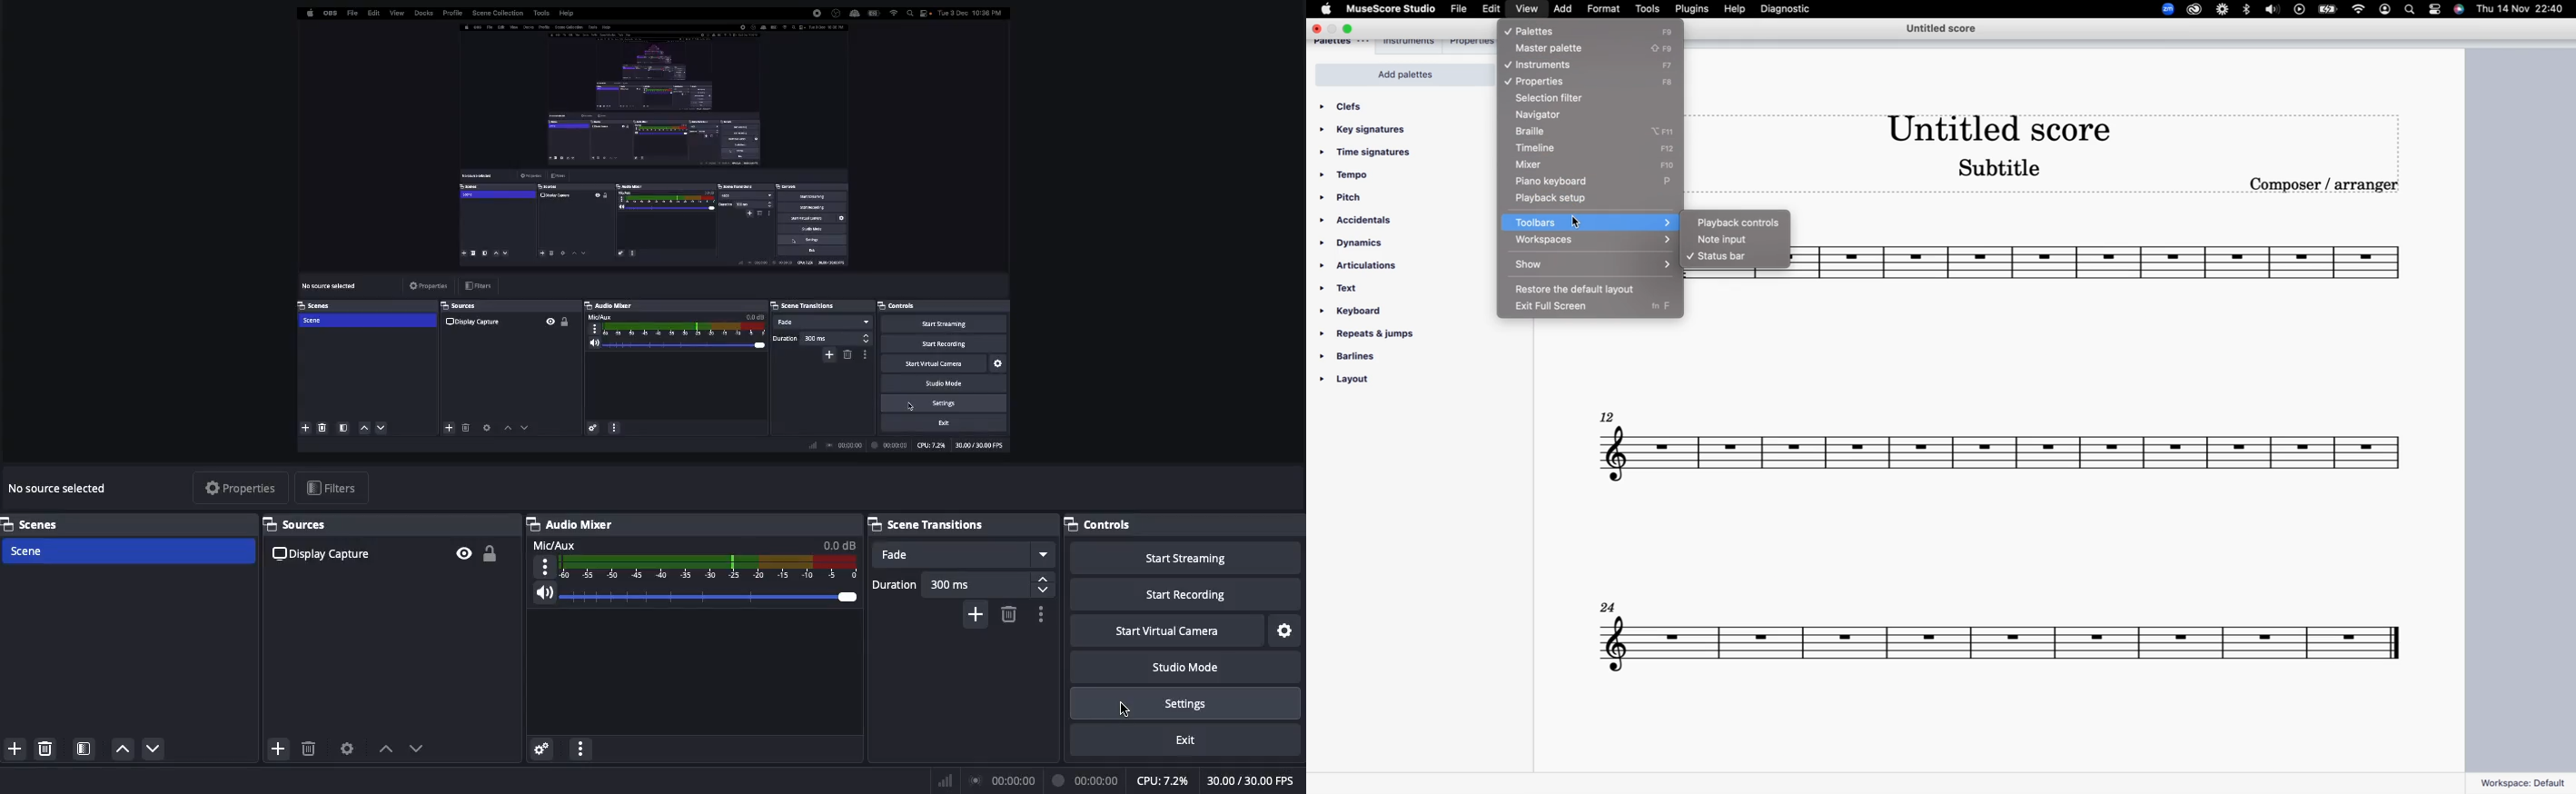  What do you see at coordinates (1994, 124) in the screenshot?
I see `score title` at bounding box center [1994, 124].